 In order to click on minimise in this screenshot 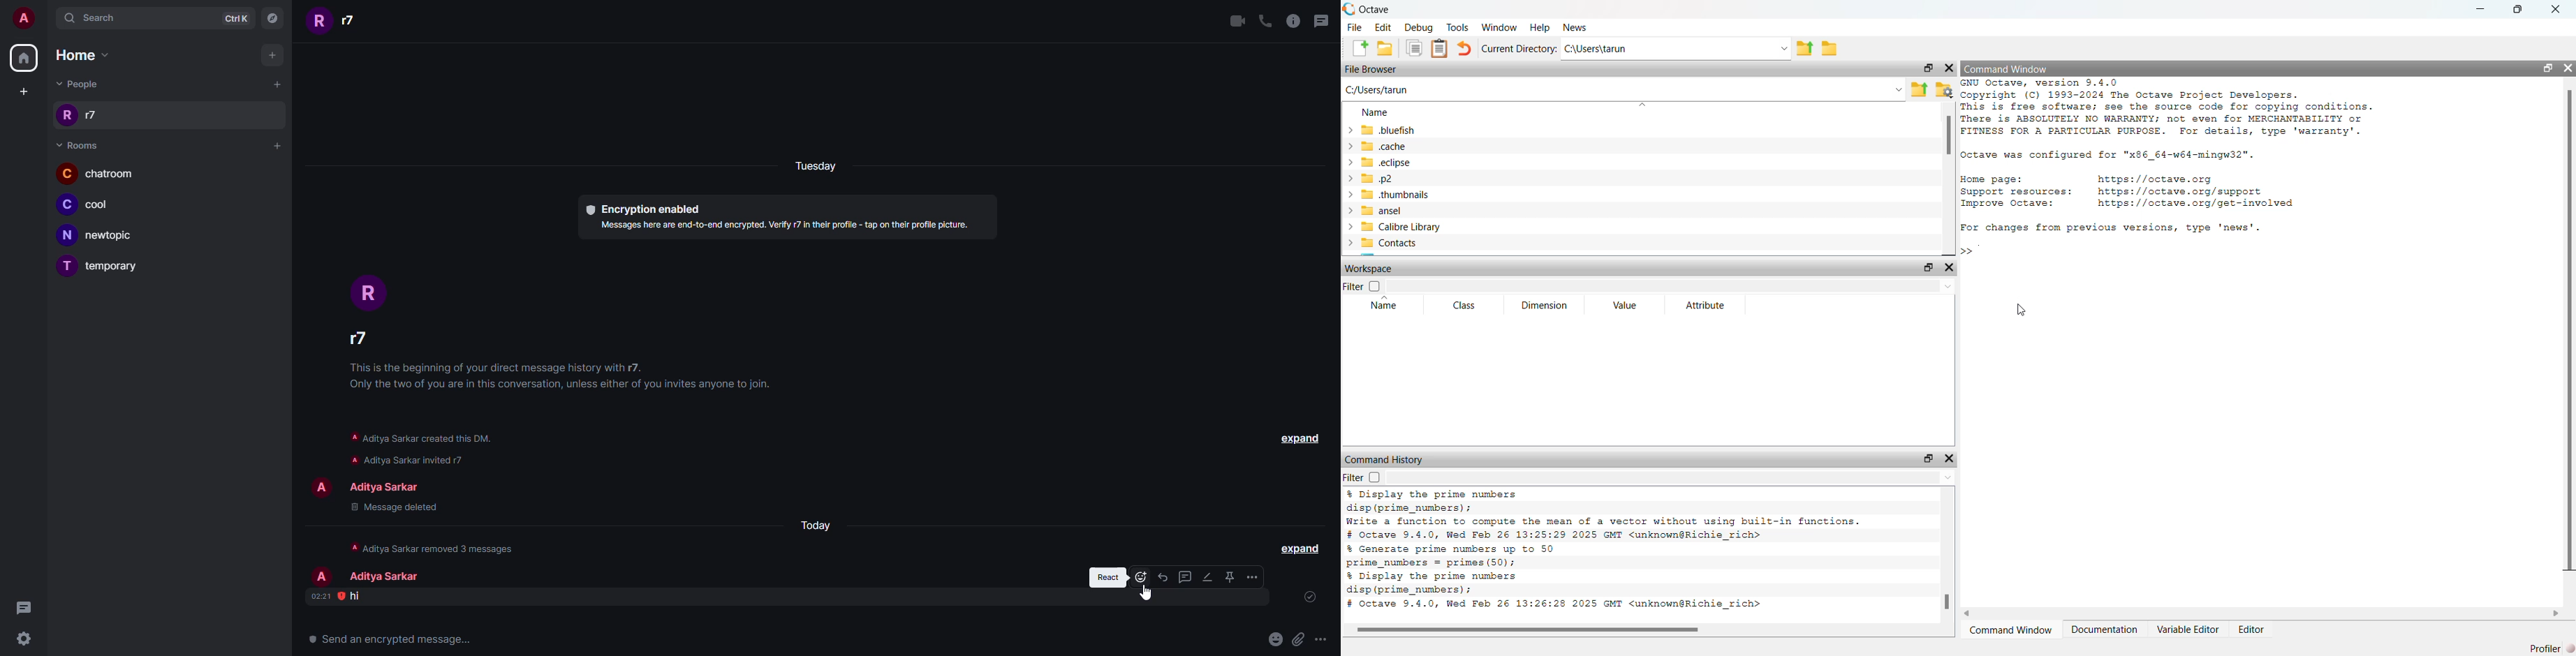, I will do `click(2482, 8)`.